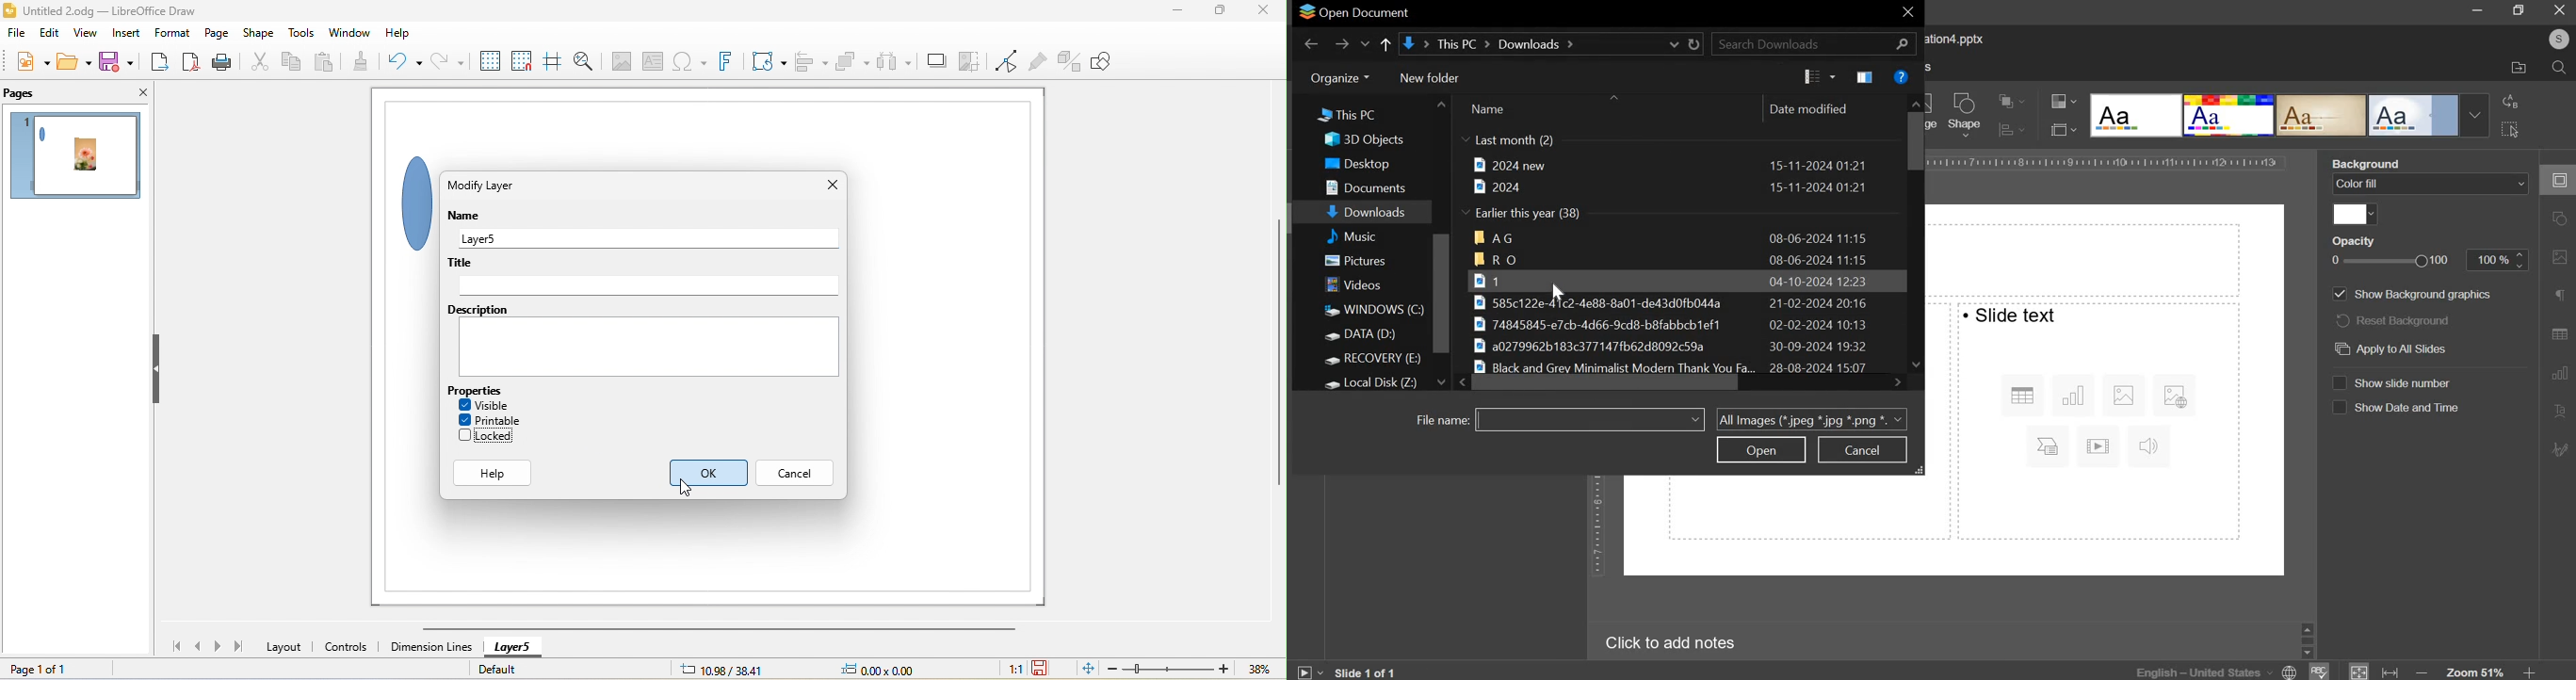  Describe the element at coordinates (1562, 292) in the screenshot. I see `cursor` at that location.